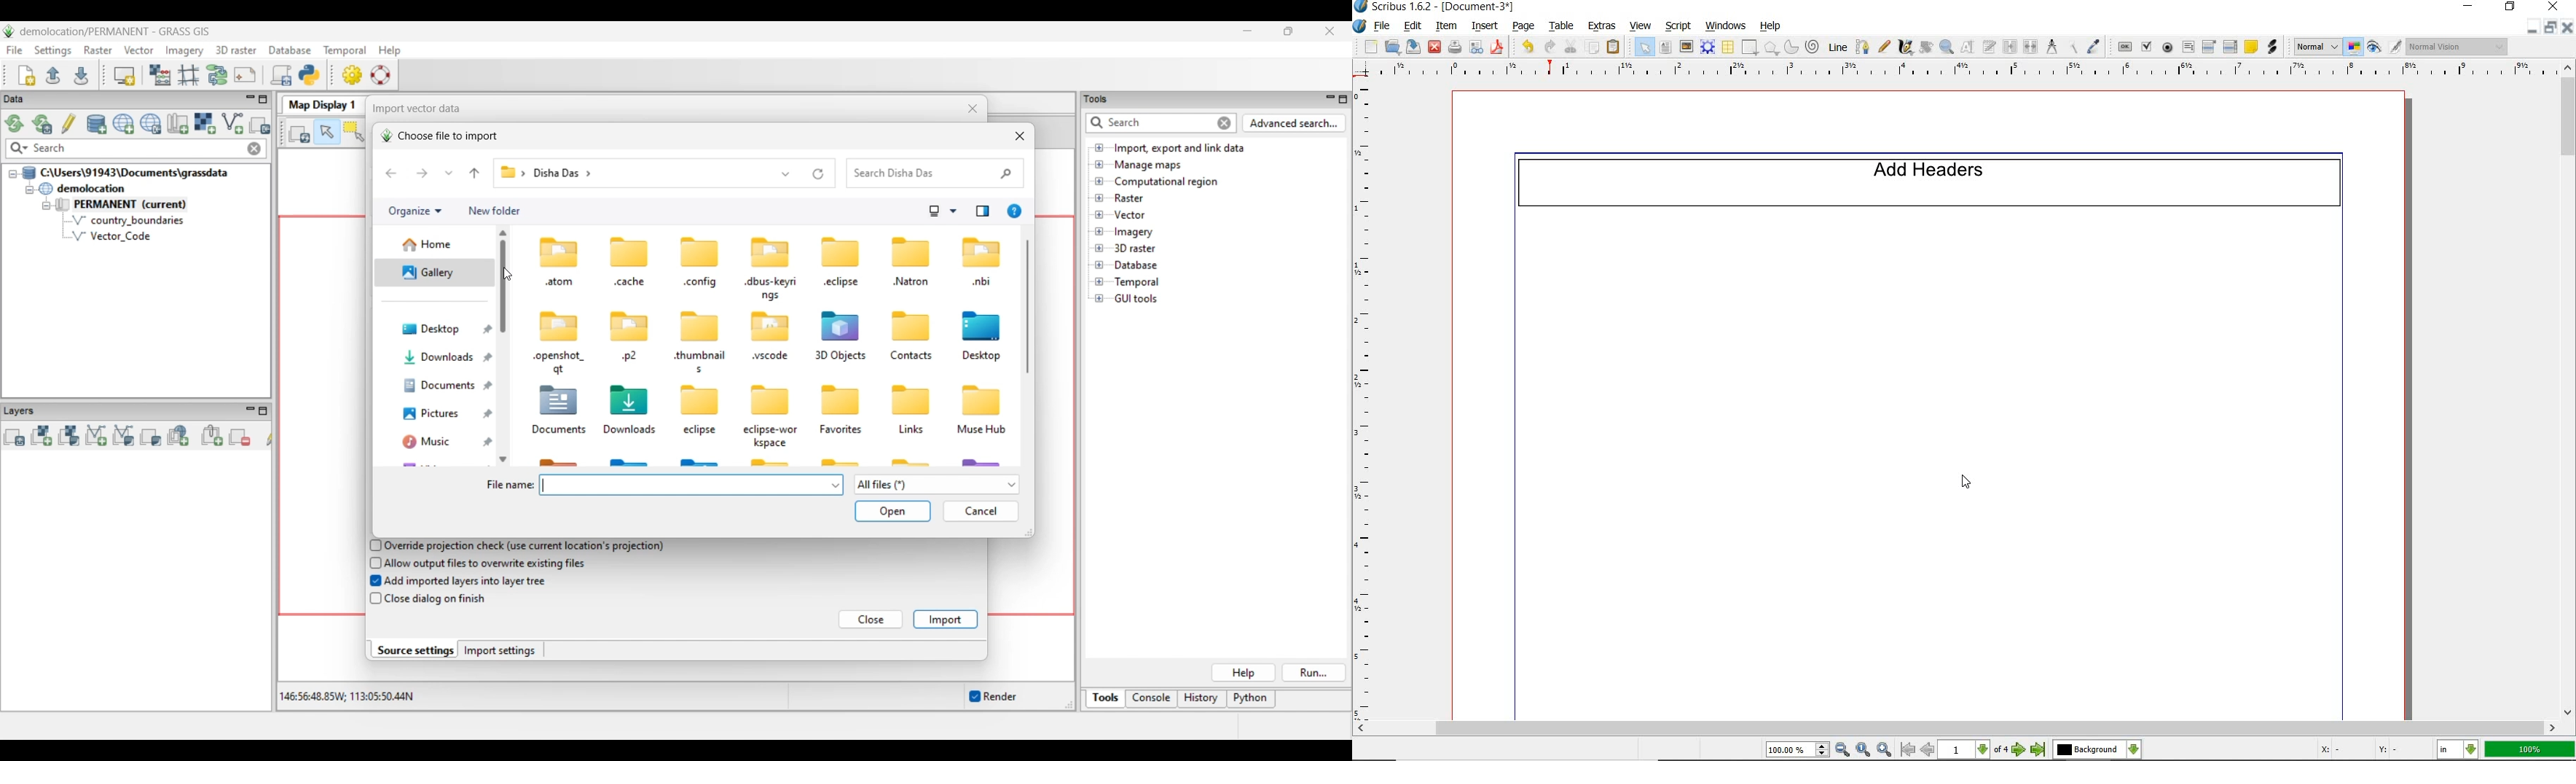 The image size is (2576, 784). I want to click on go to previous page, so click(1928, 750).